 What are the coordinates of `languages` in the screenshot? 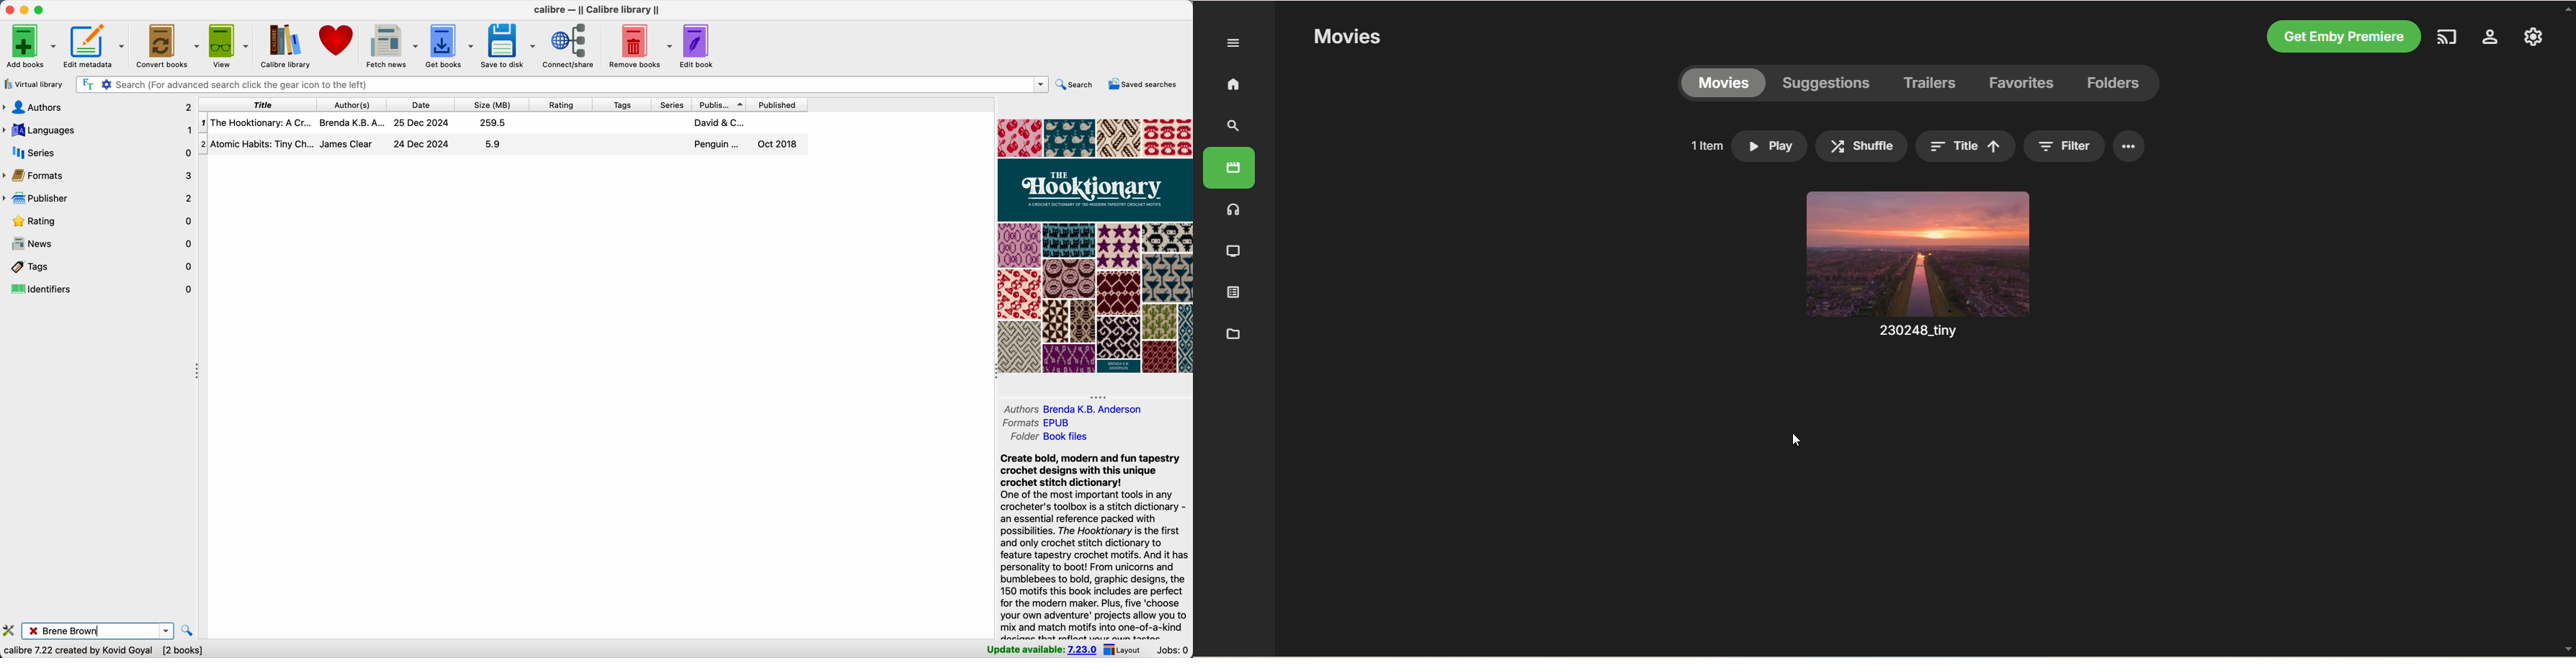 It's located at (99, 127).